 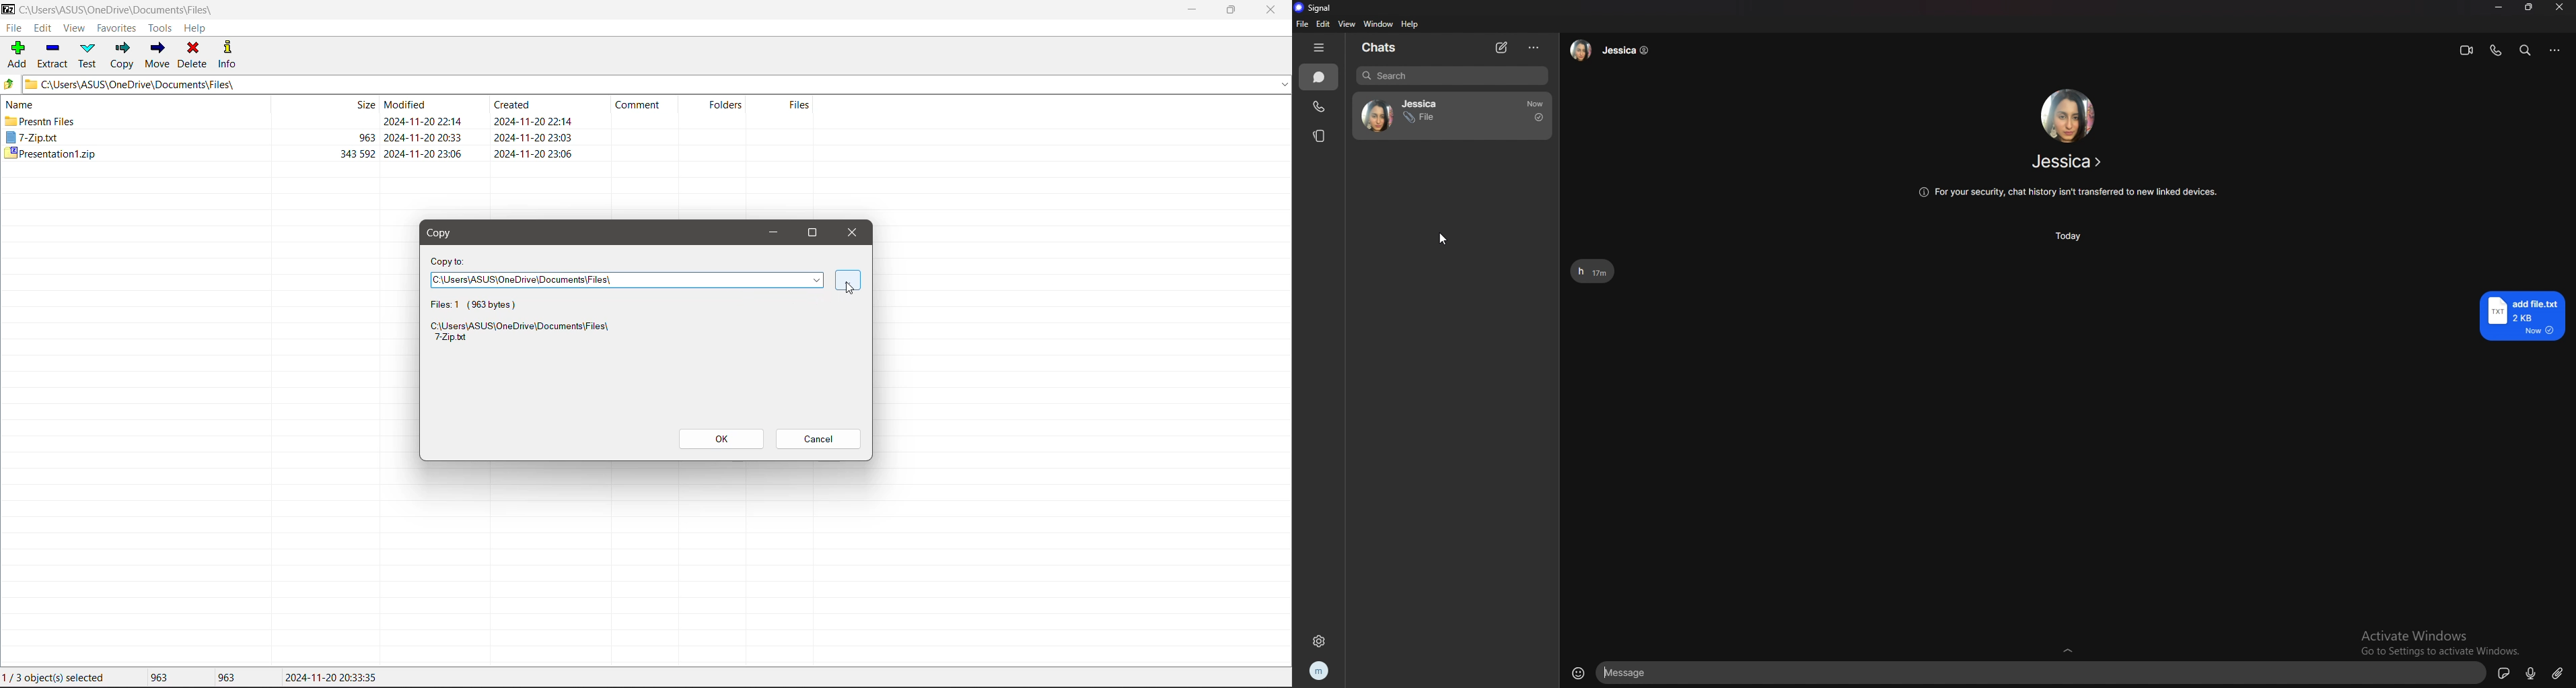 I want to click on Favorites, so click(x=115, y=28).